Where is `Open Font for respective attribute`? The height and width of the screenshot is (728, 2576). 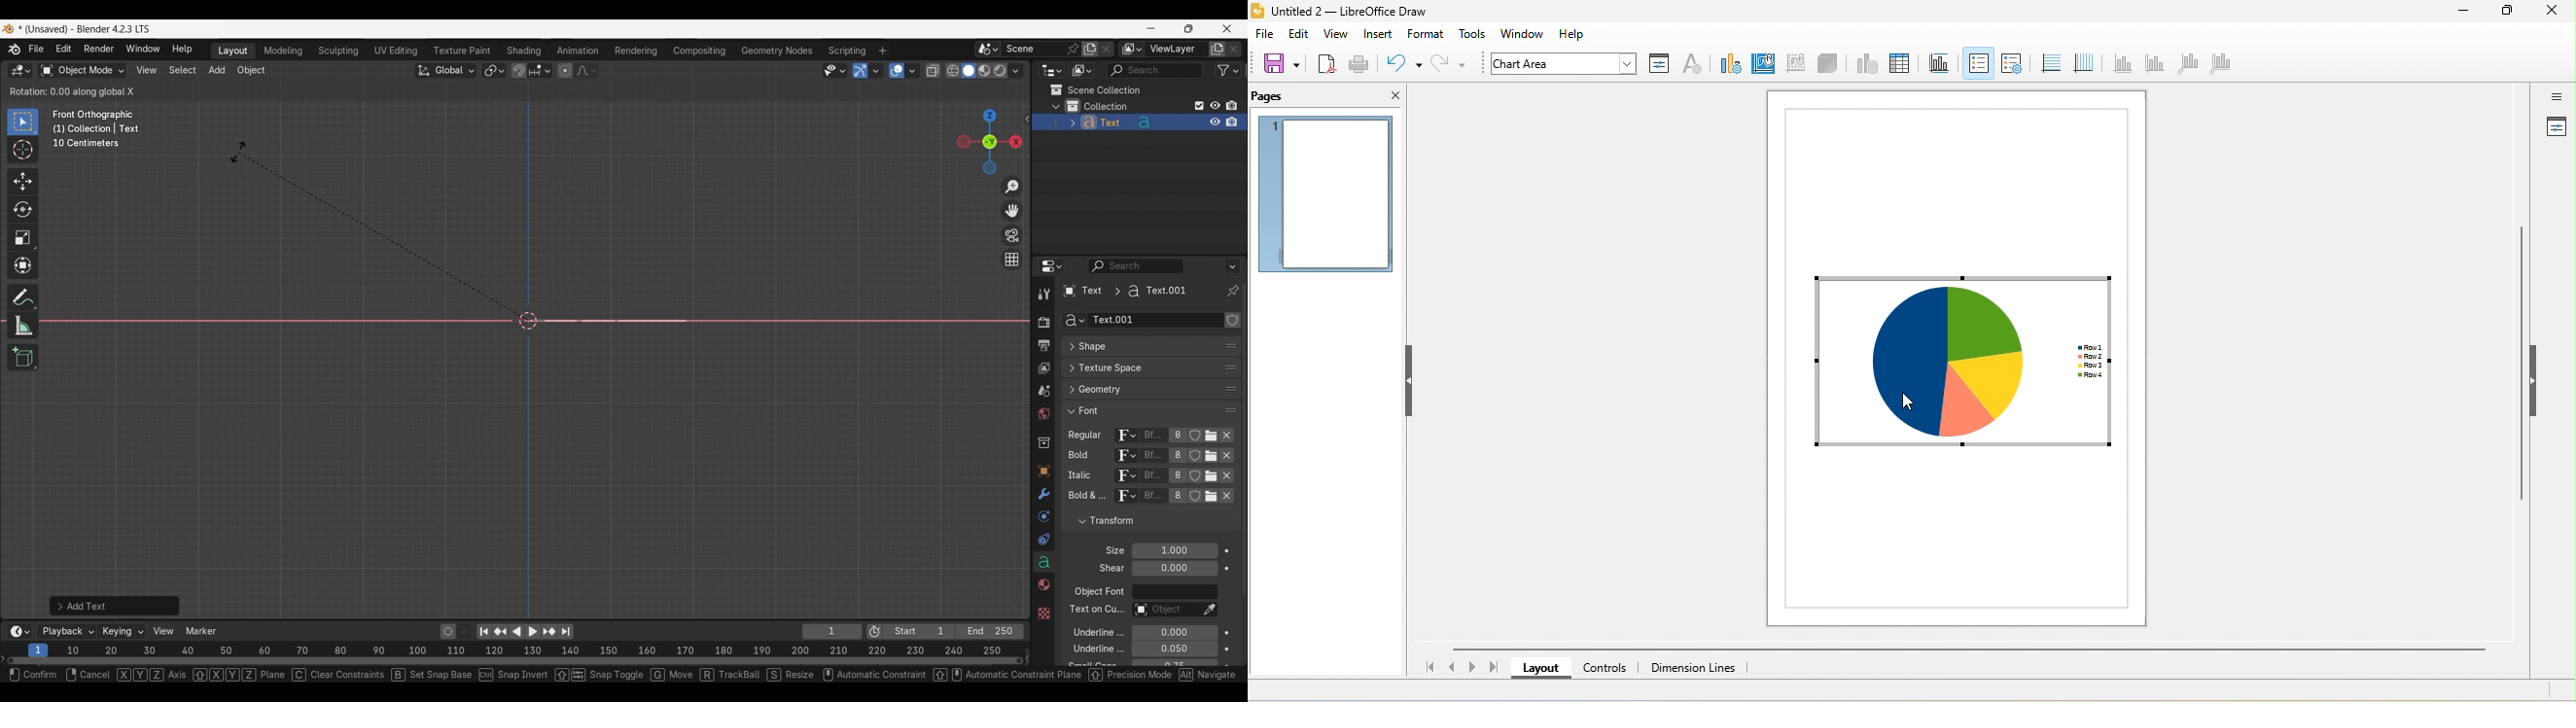 Open Font for respective attribute is located at coordinates (1212, 466).